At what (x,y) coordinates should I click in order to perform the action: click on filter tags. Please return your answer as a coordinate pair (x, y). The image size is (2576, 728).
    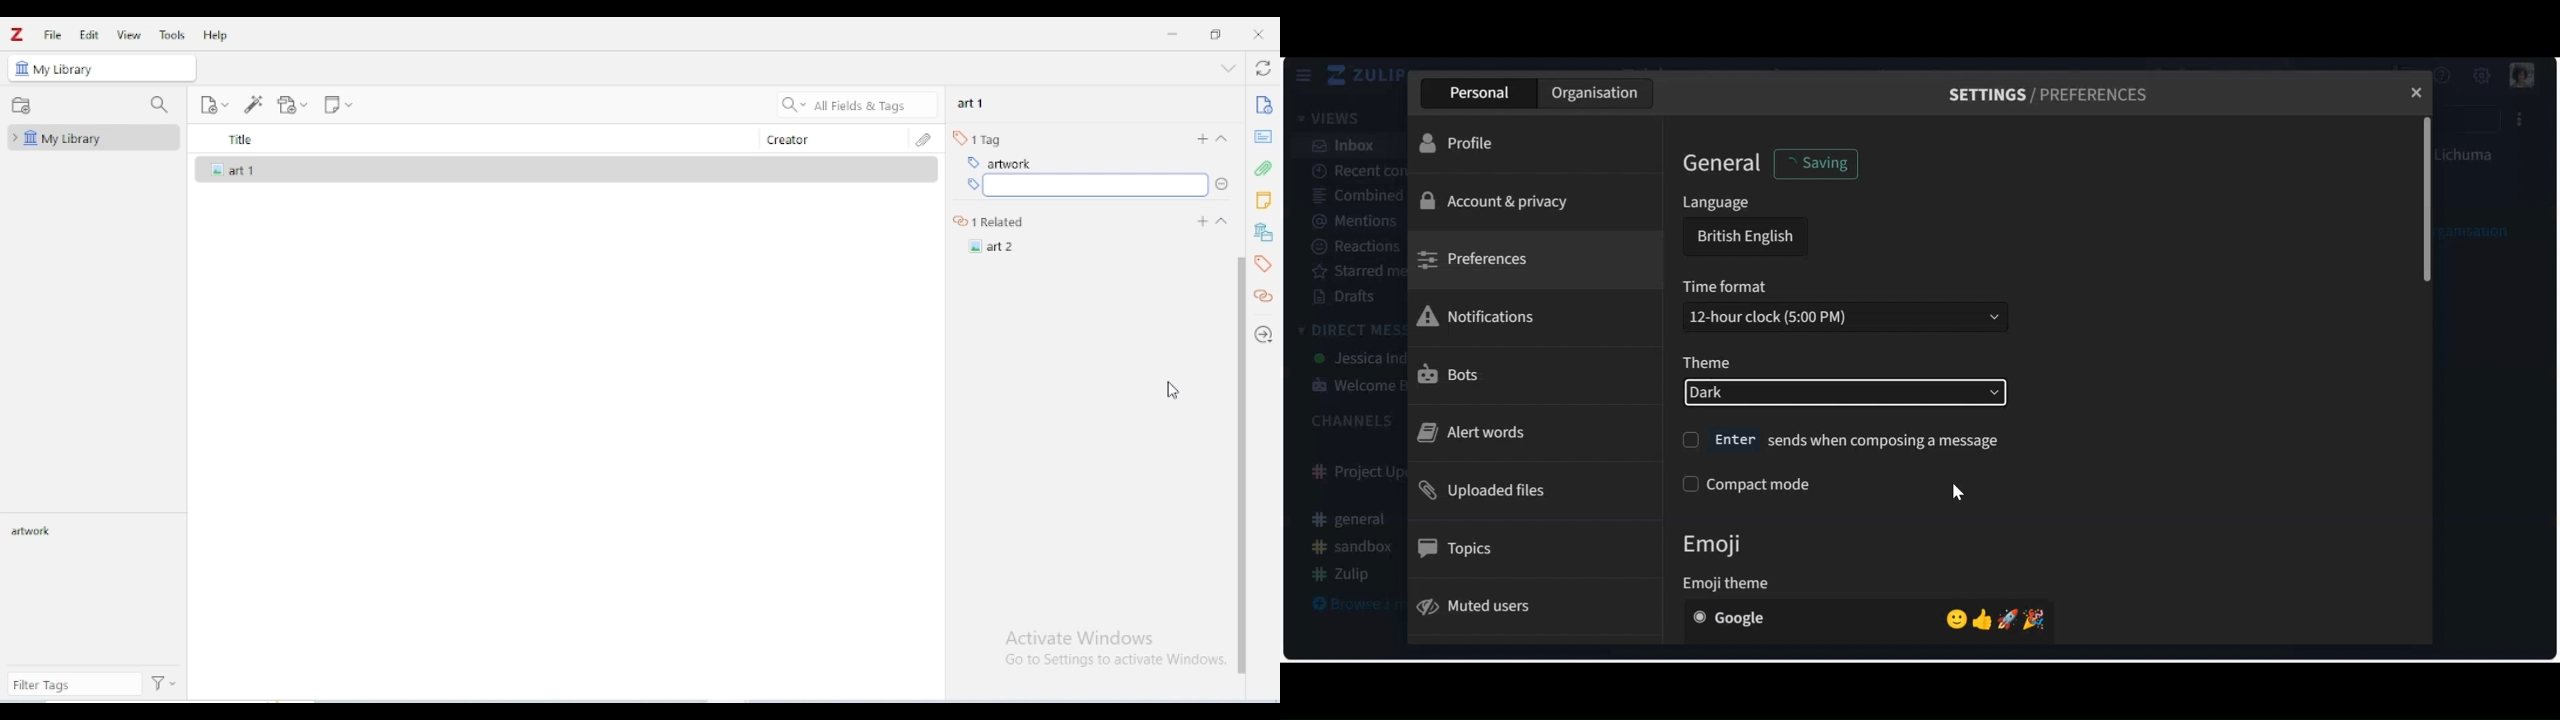
    Looking at the image, I should click on (75, 685).